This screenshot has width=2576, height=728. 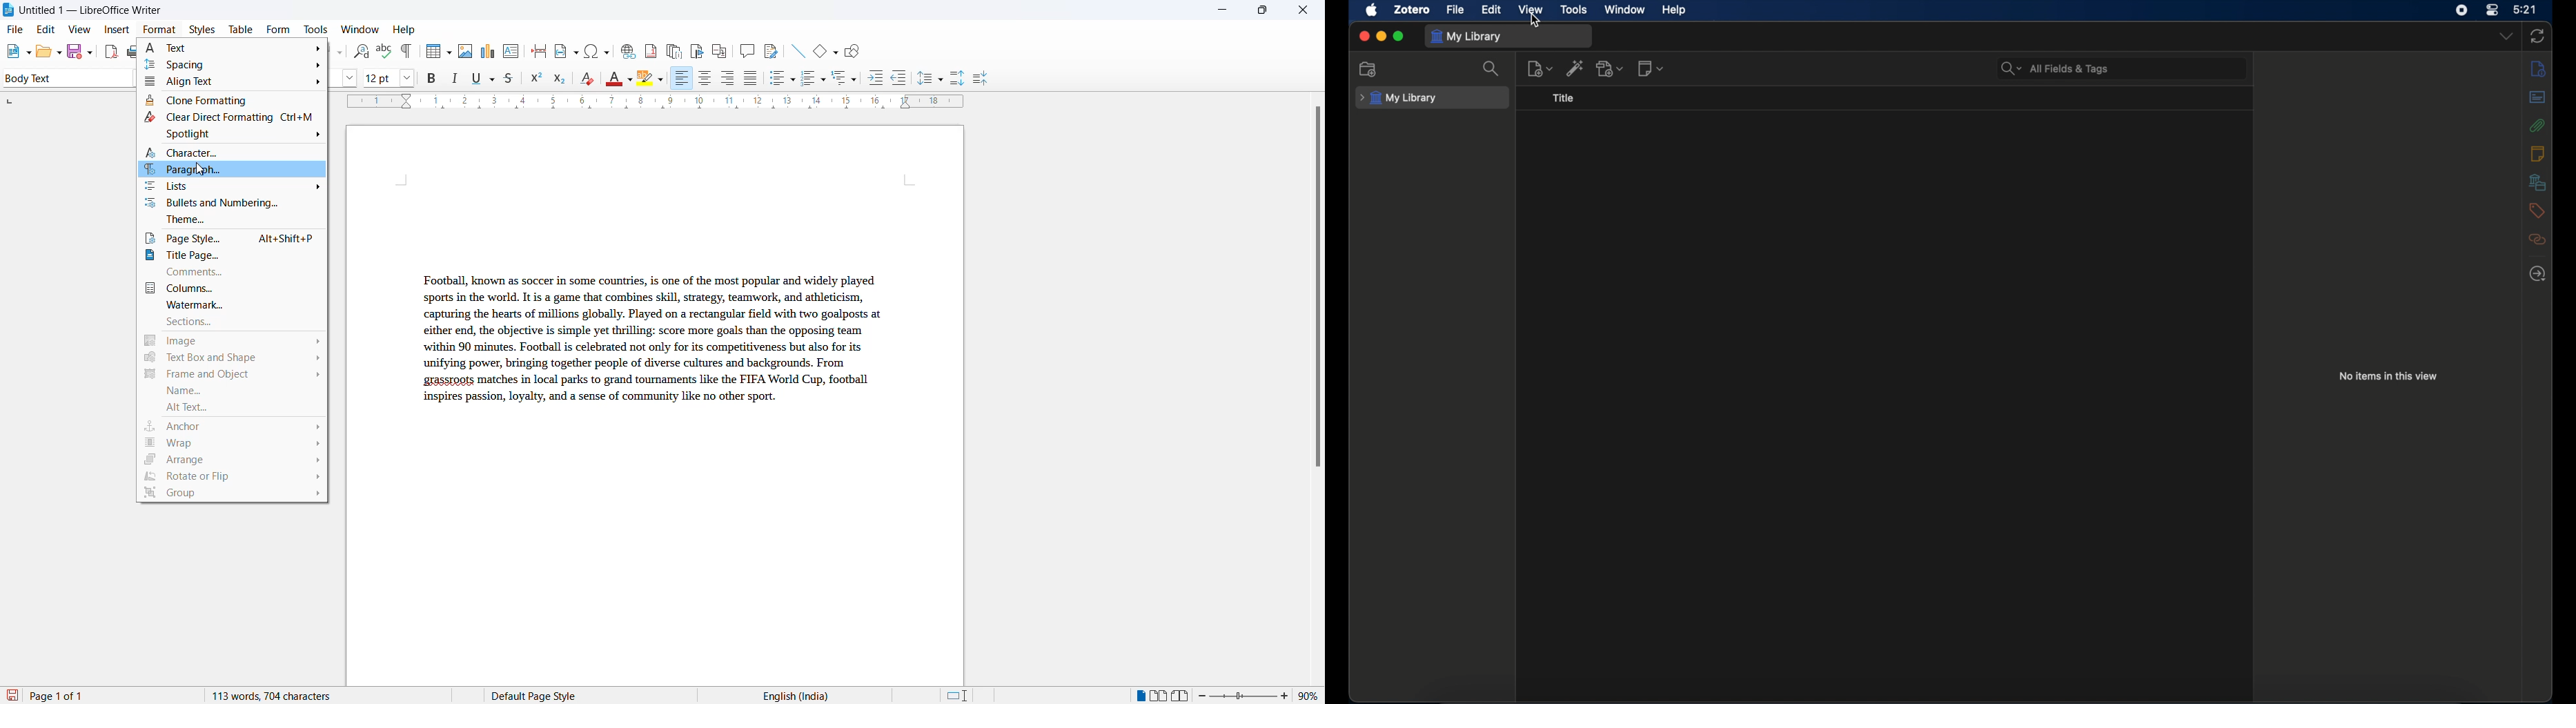 I want to click on insert cross-reference, so click(x=769, y=50).